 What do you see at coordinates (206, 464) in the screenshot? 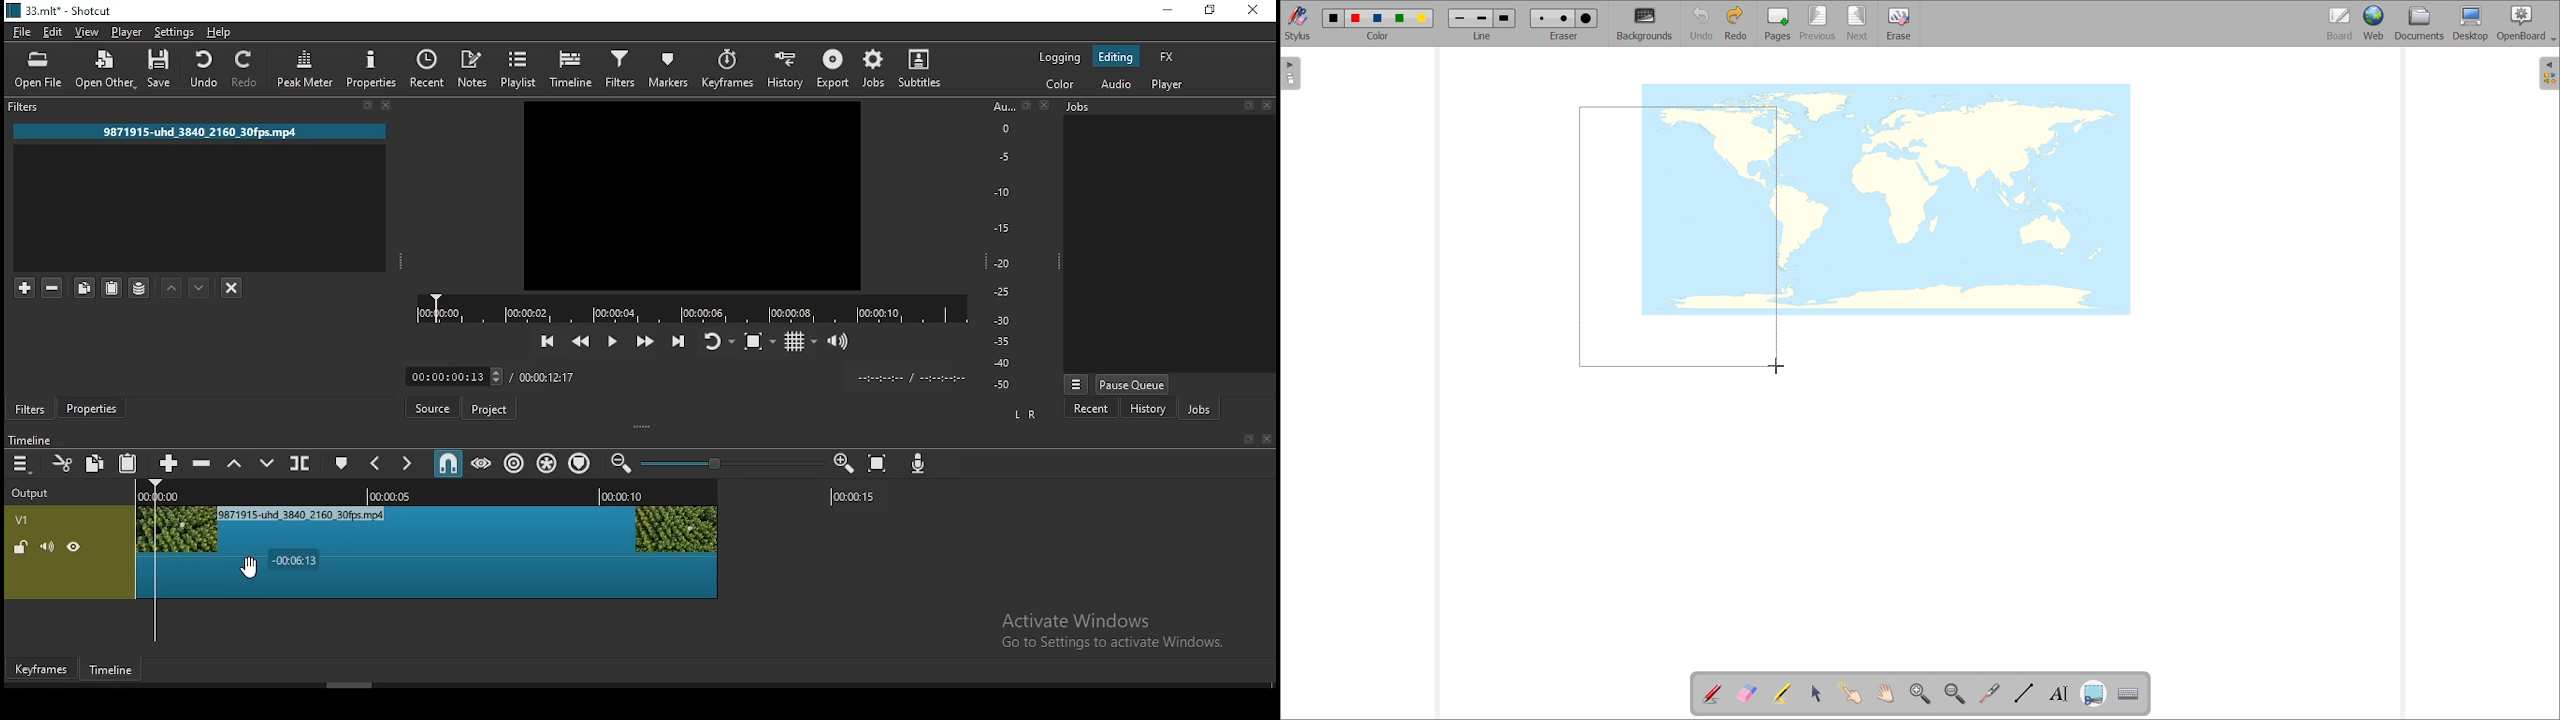
I see `ripple delete` at bounding box center [206, 464].